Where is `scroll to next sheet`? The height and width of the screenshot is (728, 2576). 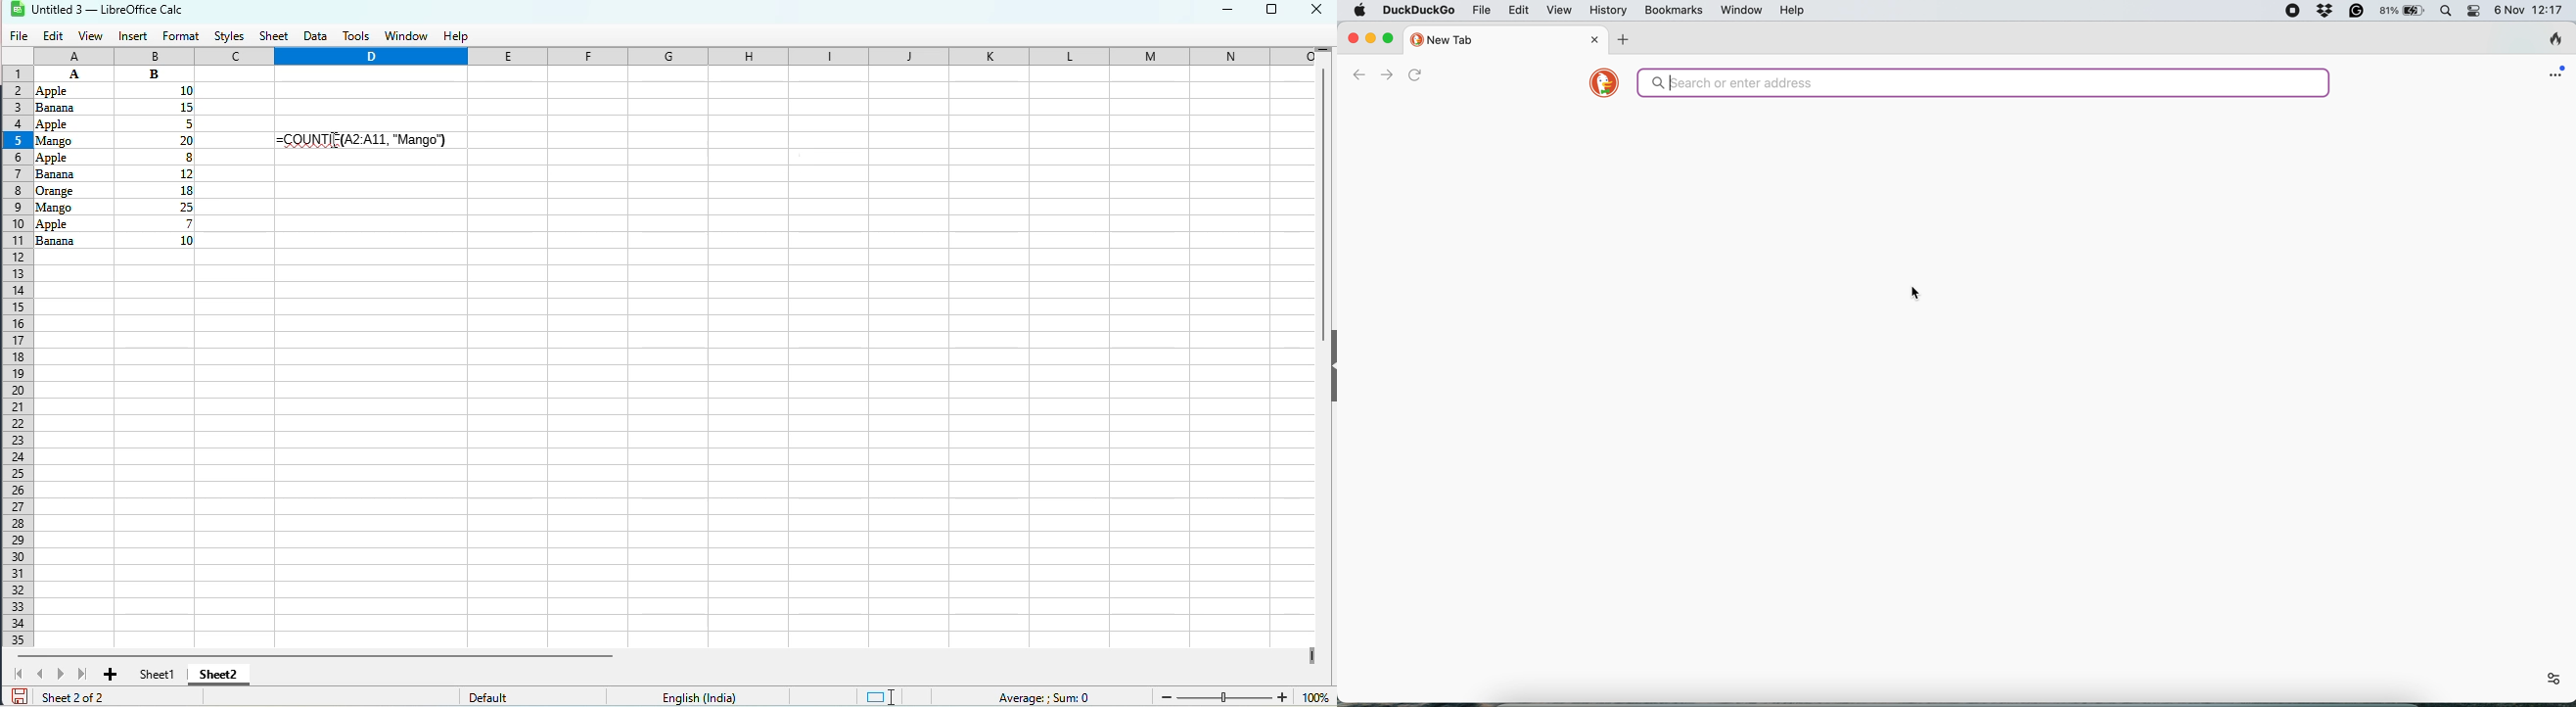
scroll to next sheet is located at coordinates (63, 674).